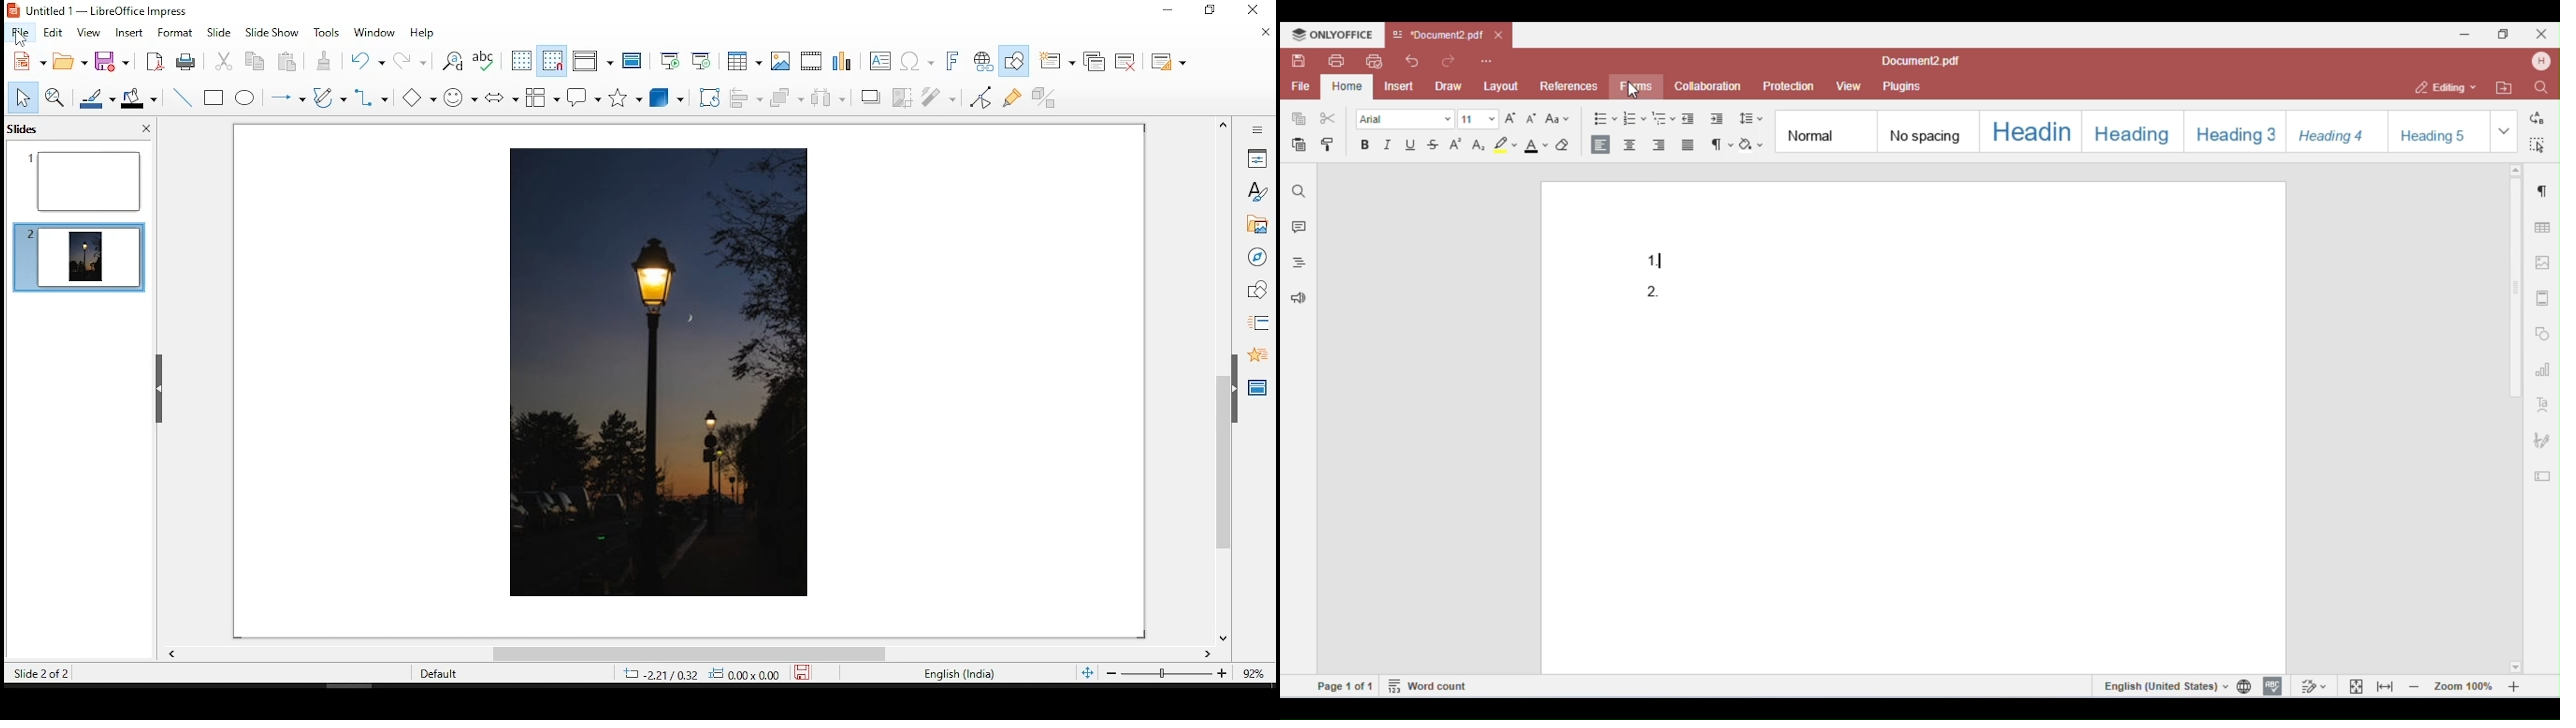  I want to click on rectangle, so click(215, 98).